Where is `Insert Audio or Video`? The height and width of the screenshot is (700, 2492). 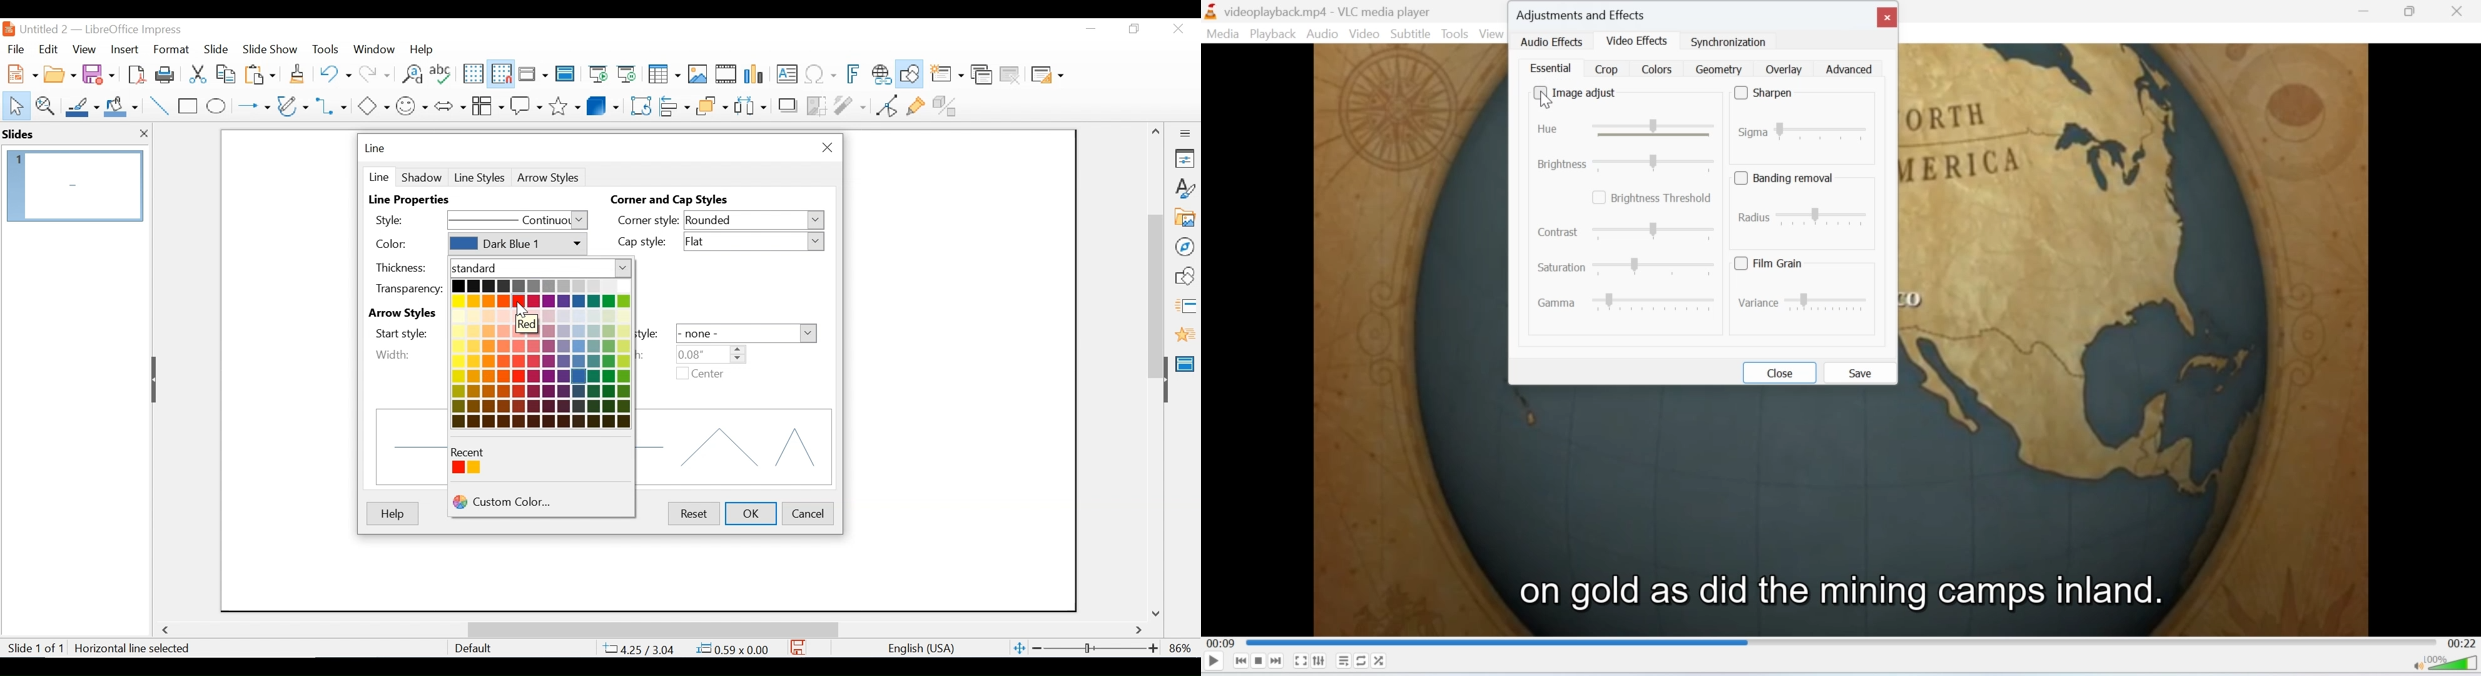
Insert Audio or Video is located at coordinates (727, 75).